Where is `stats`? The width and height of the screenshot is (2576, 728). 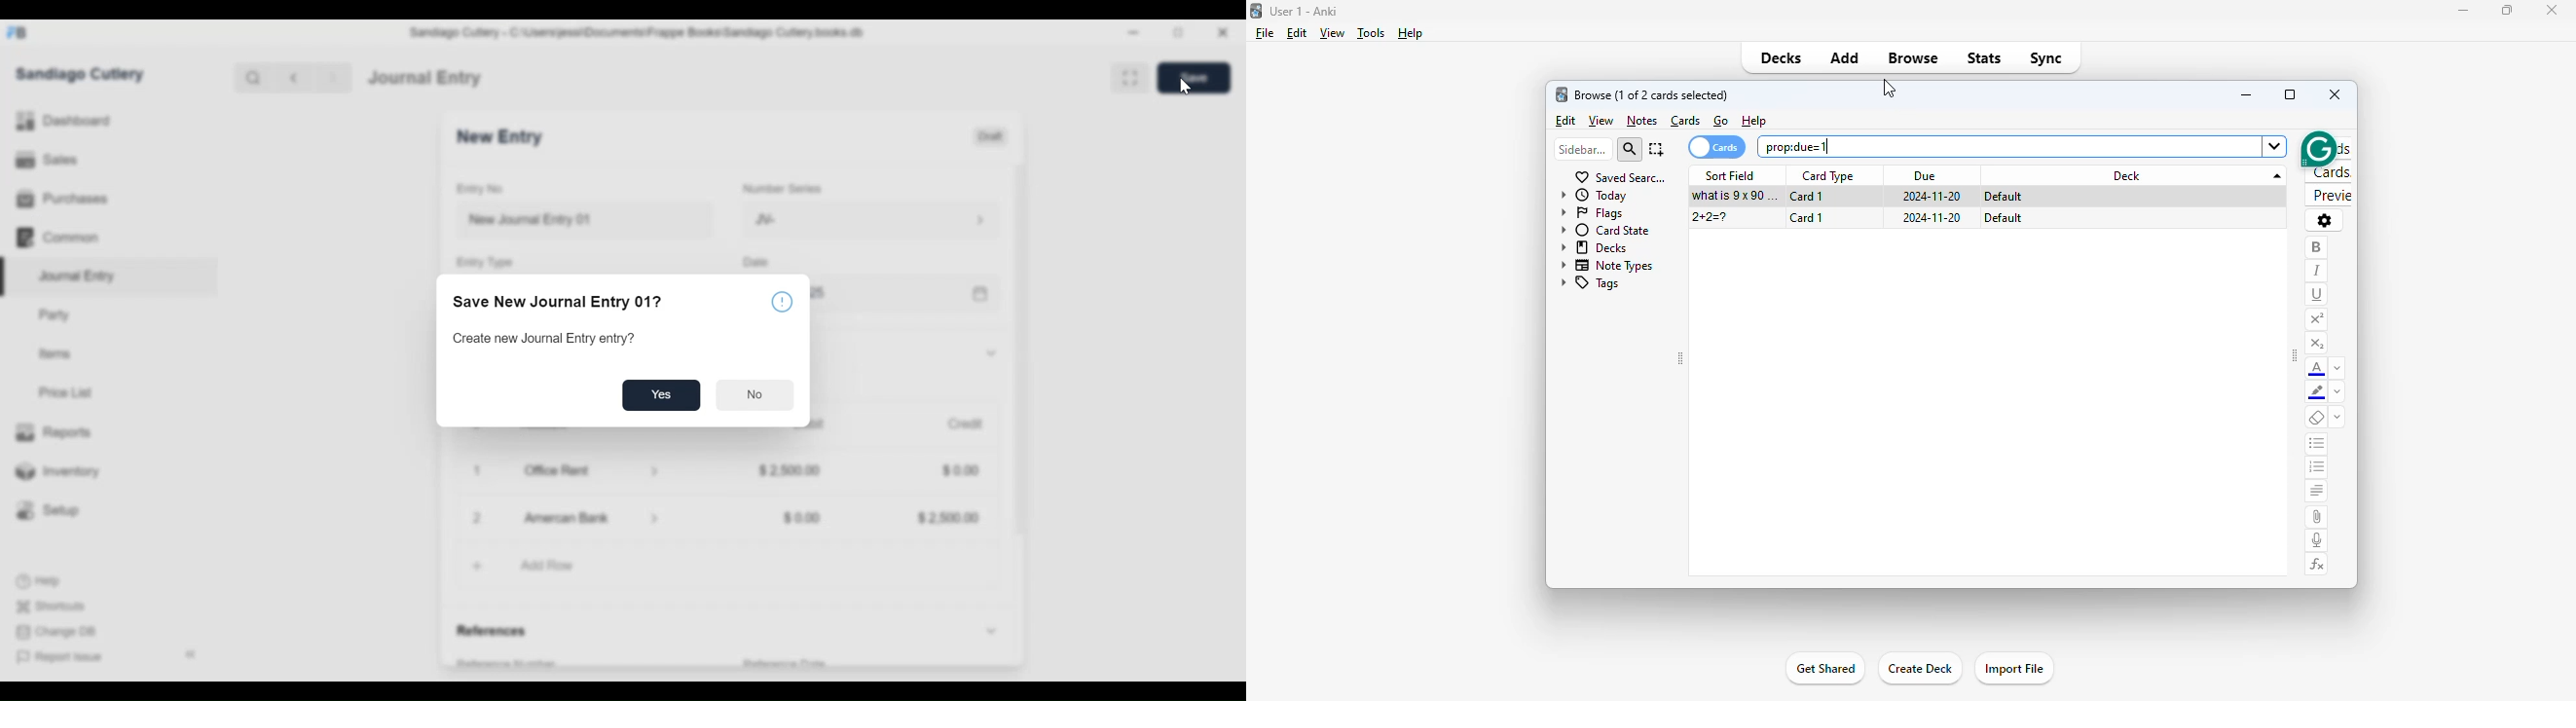
stats is located at coordinates (1984, 58).